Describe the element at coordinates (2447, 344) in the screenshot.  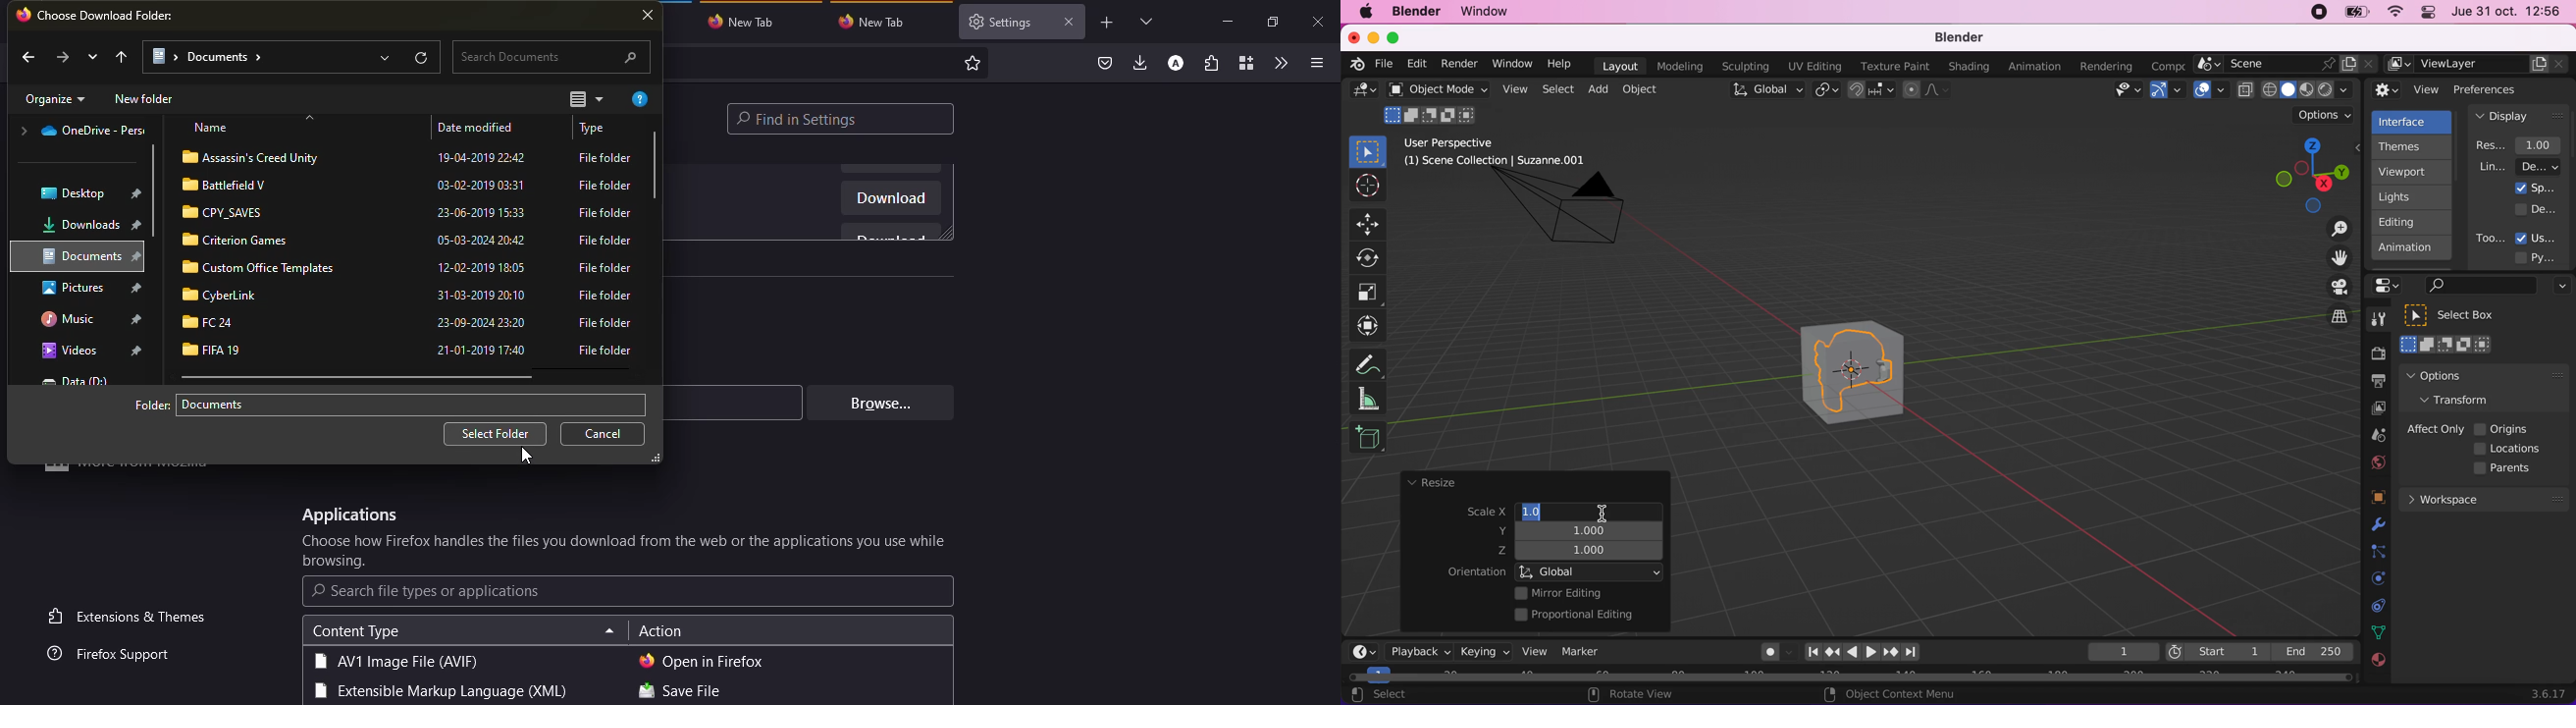
I see `select box mode` at that location.